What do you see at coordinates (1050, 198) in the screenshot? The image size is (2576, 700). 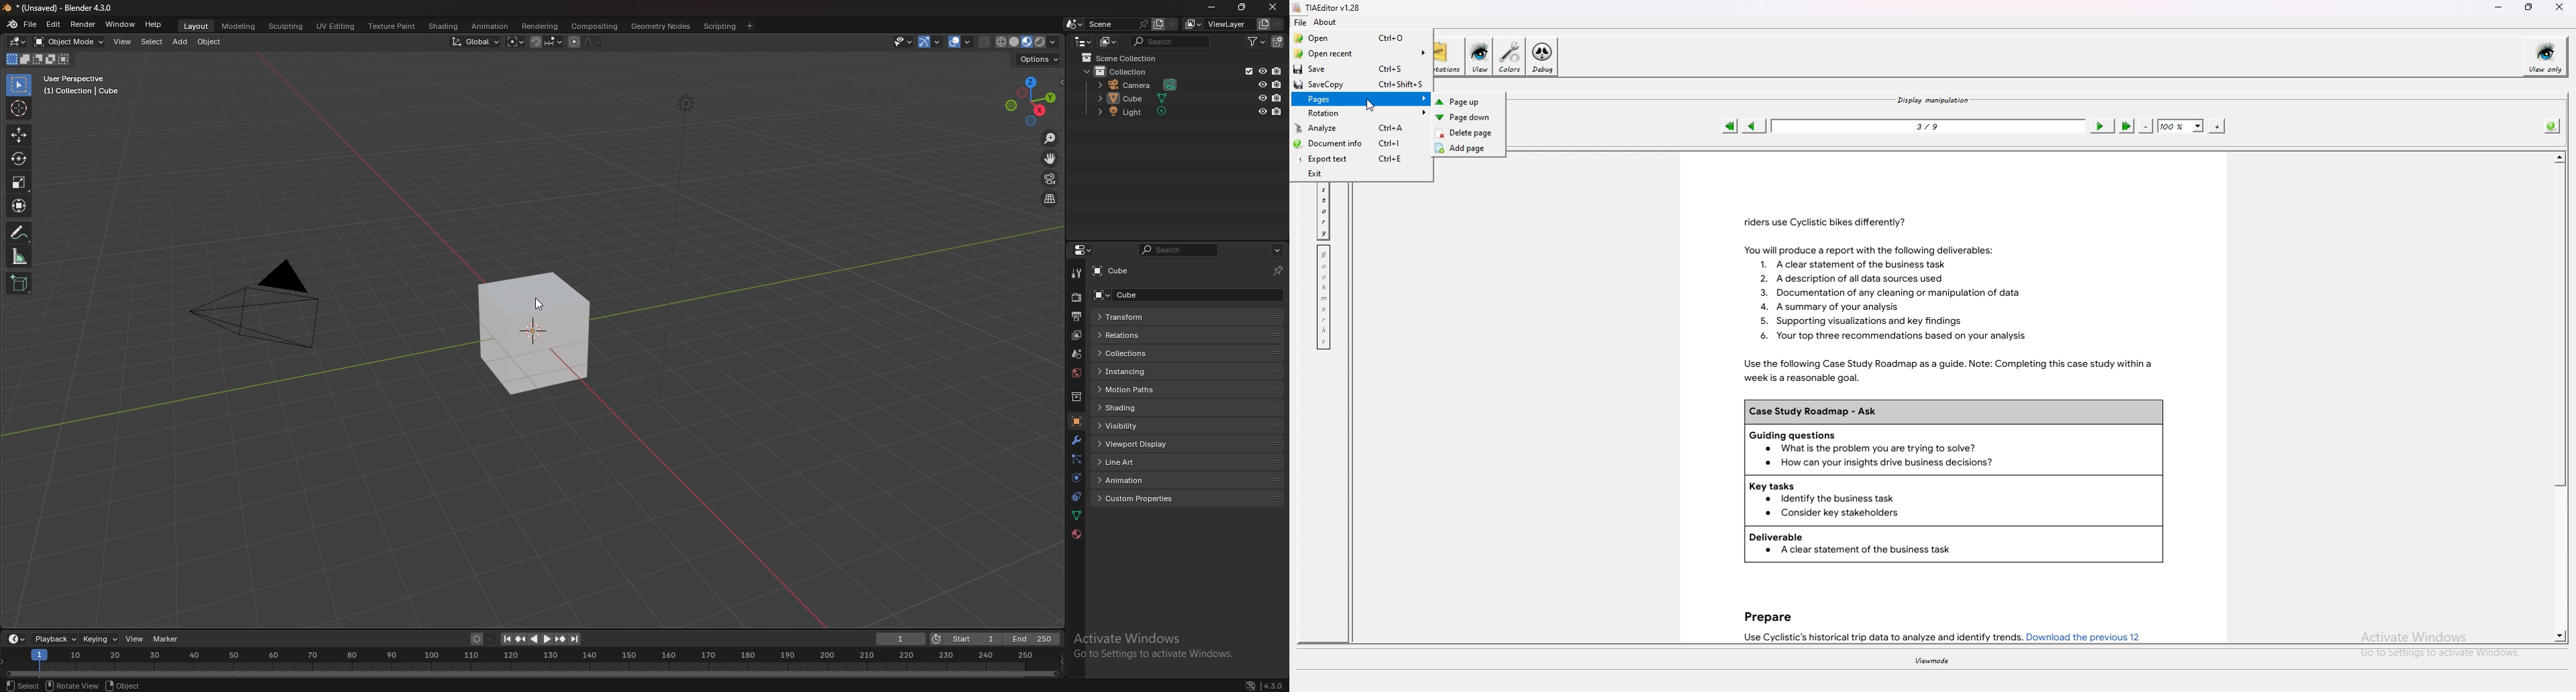 I see `perspective/orthographic` at bounding box center [1050, 198].